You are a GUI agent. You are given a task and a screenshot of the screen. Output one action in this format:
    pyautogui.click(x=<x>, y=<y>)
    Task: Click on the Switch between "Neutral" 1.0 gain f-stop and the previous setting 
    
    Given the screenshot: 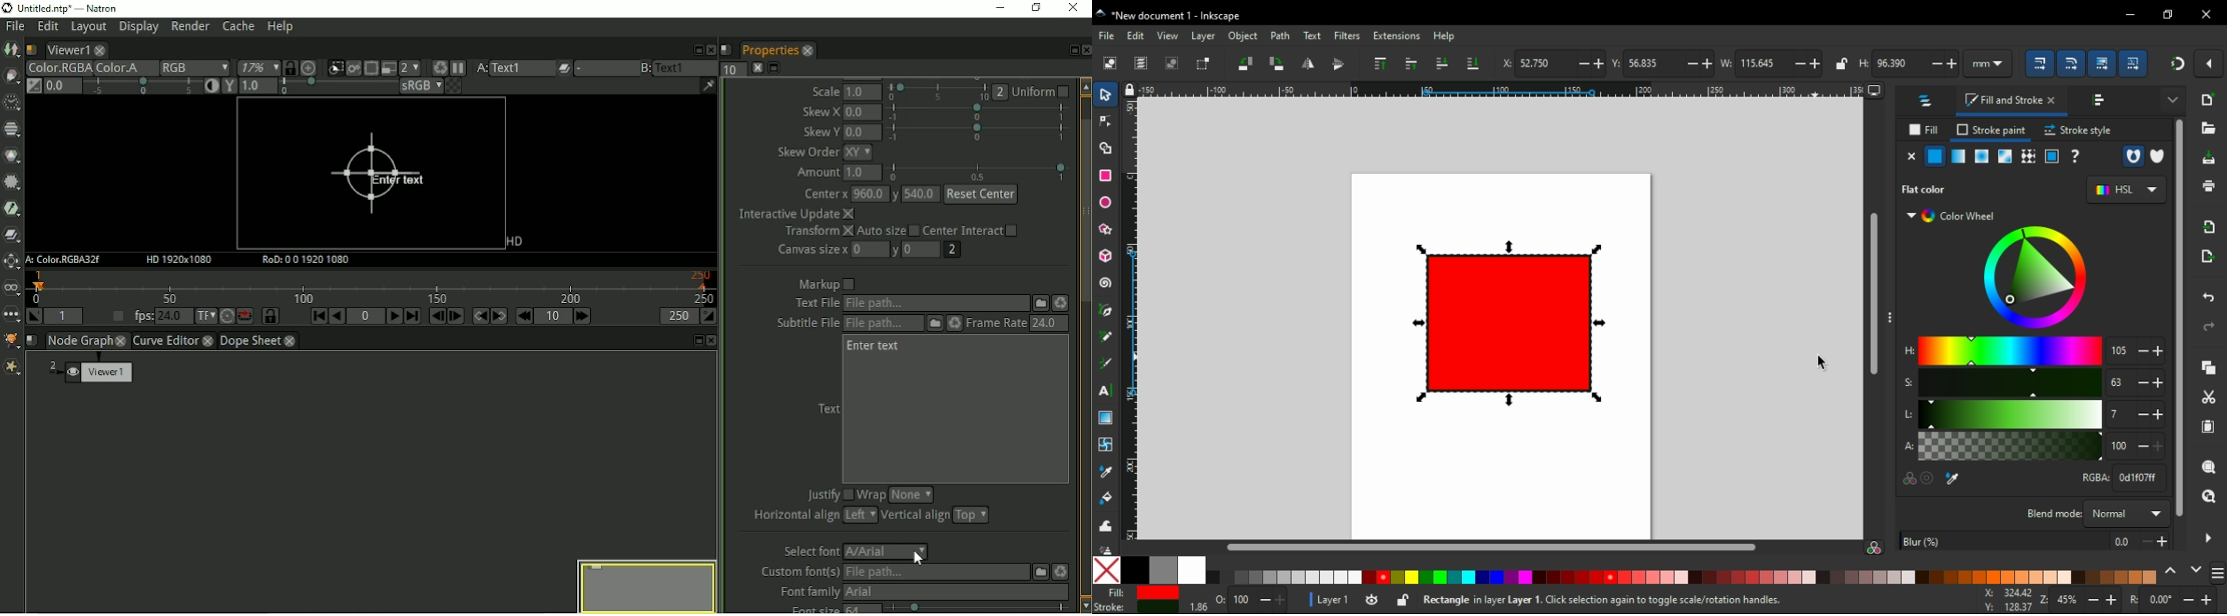 What is the action you would take?
    pyautogui.click(x=33, y=86)
    